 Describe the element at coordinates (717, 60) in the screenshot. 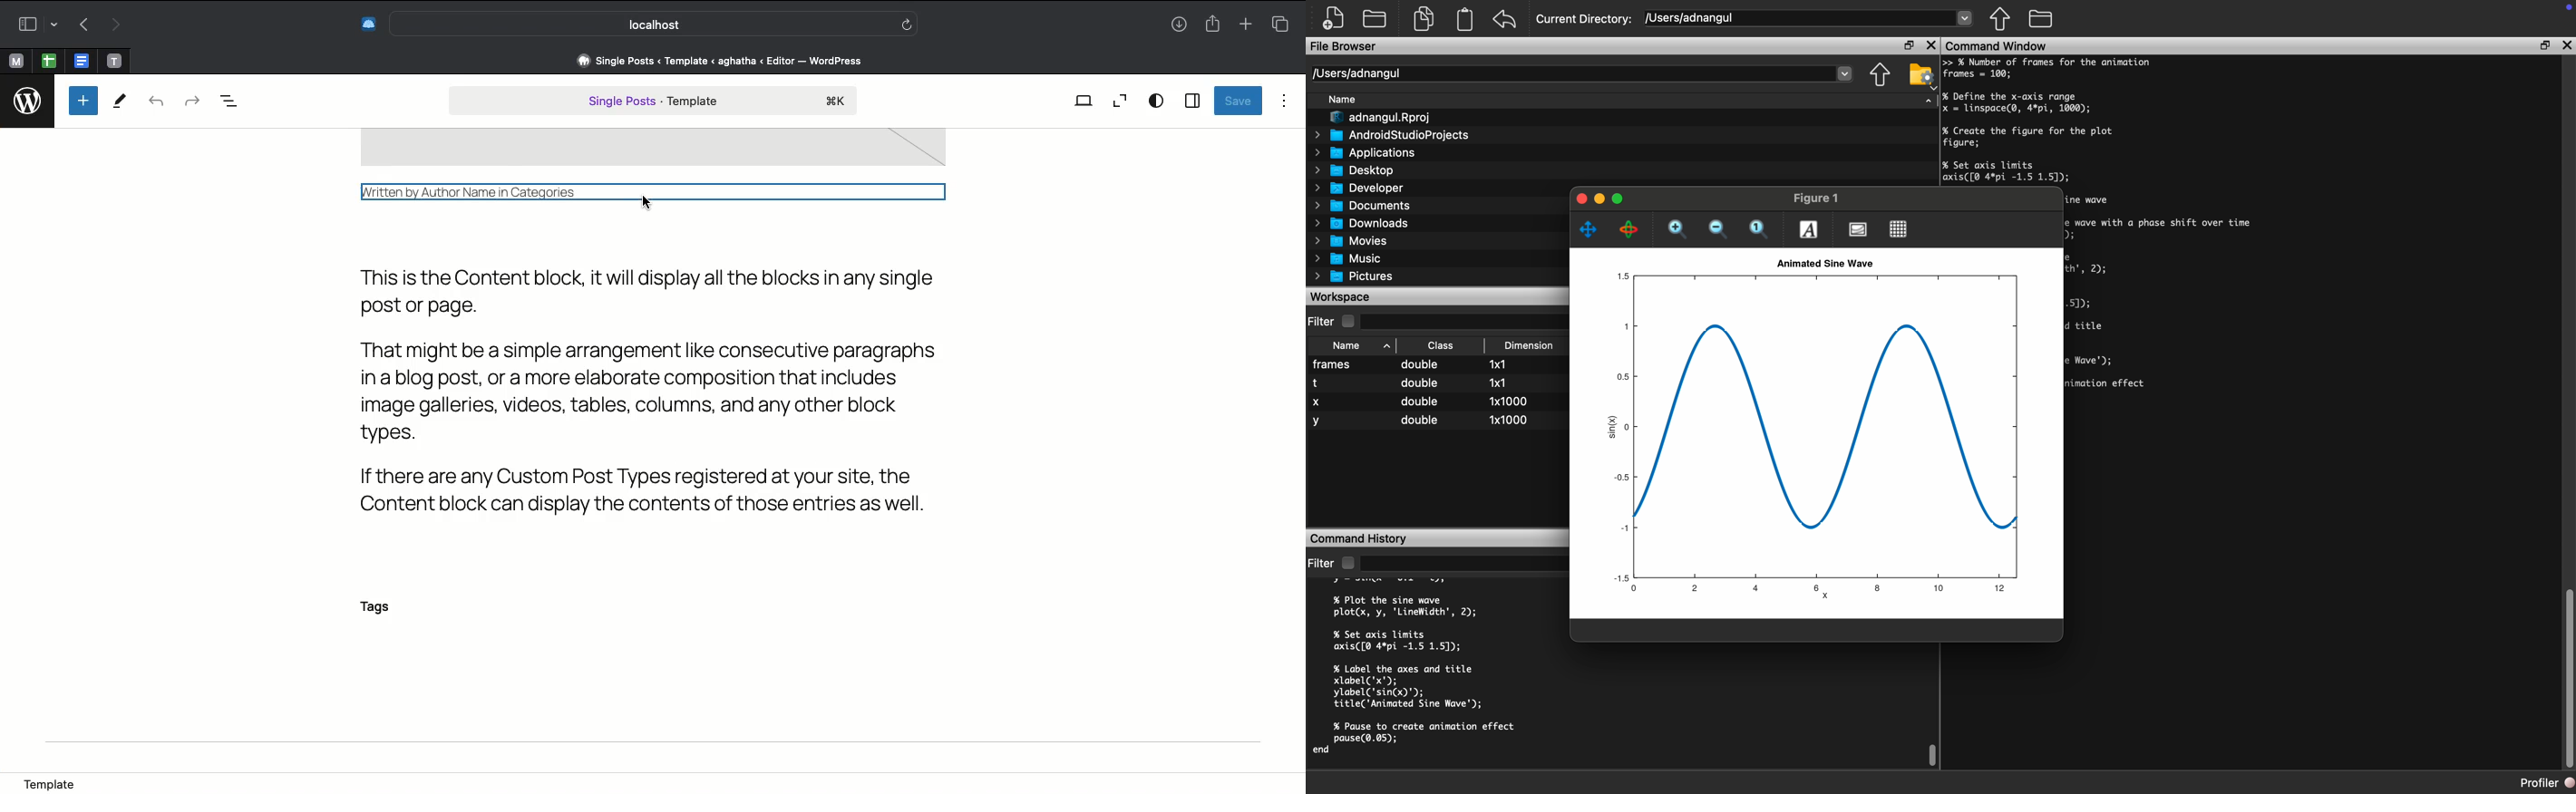

I see `Address` at that location.